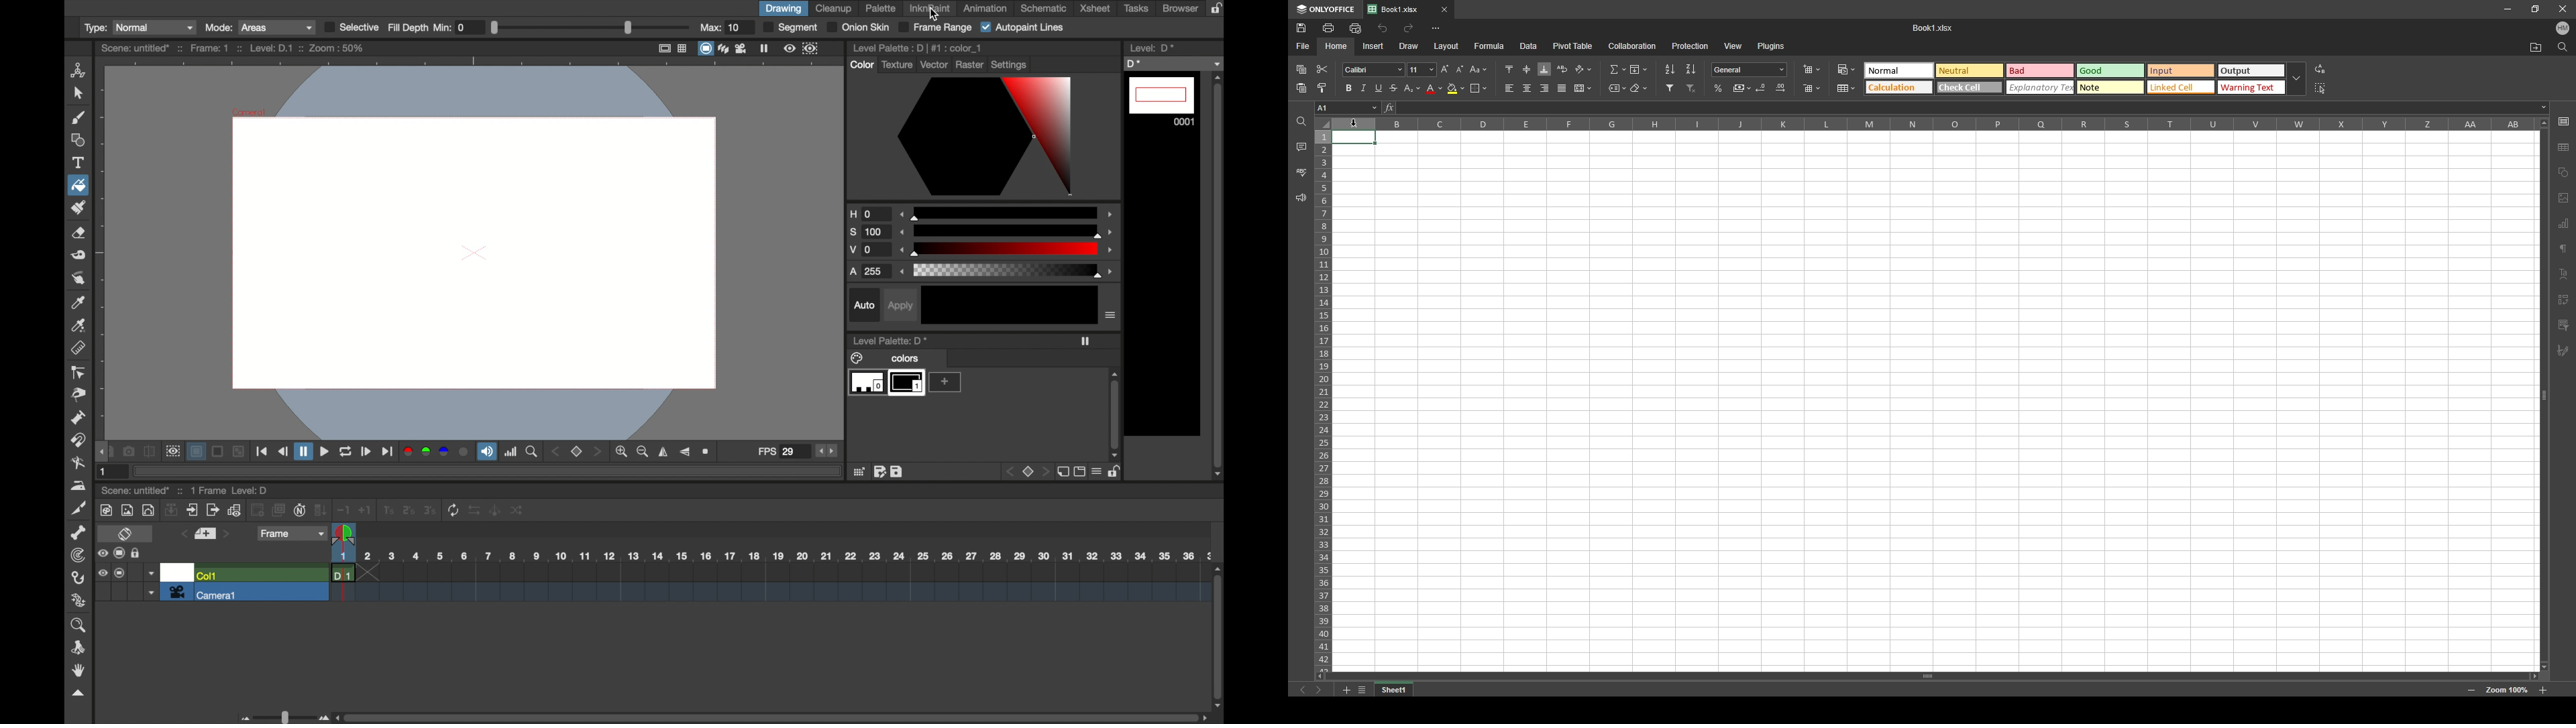 The image size is (2576, 728). What do you see at coordinates (1772, 45) in the screenshot?
I see `plugins` at bounding box center [1772, 45].